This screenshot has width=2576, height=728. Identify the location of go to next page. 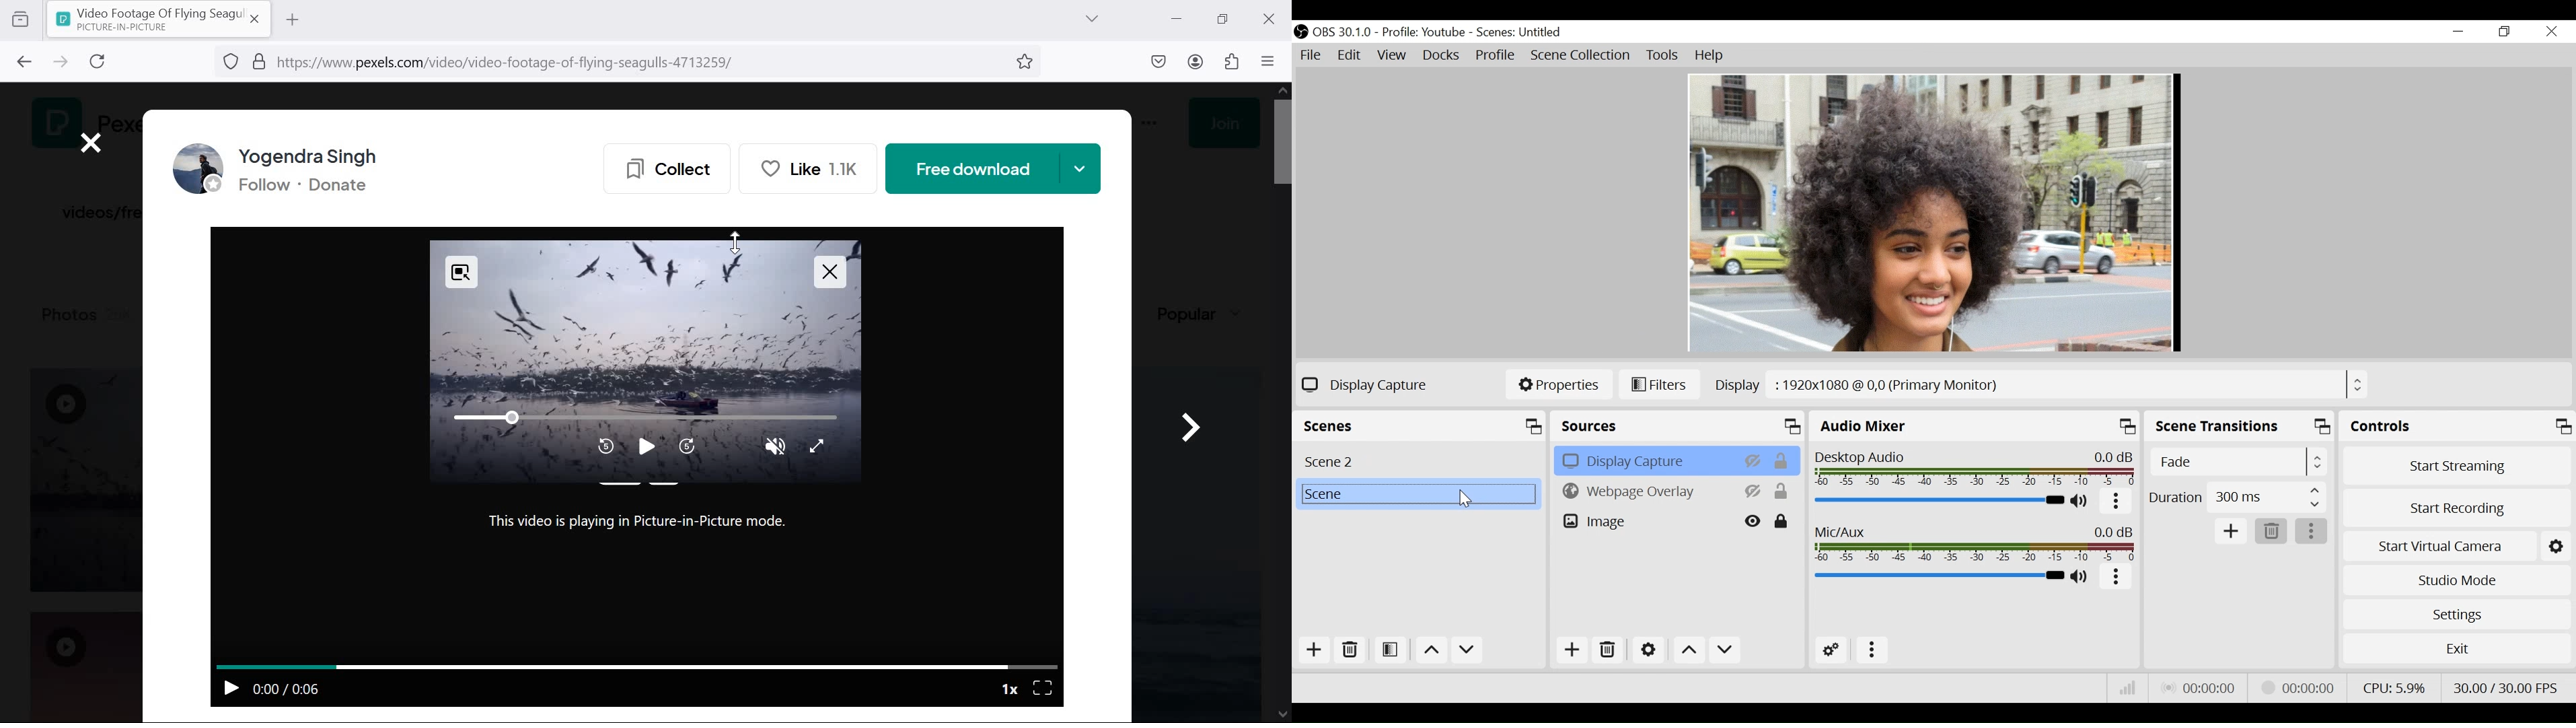
(61, 63).